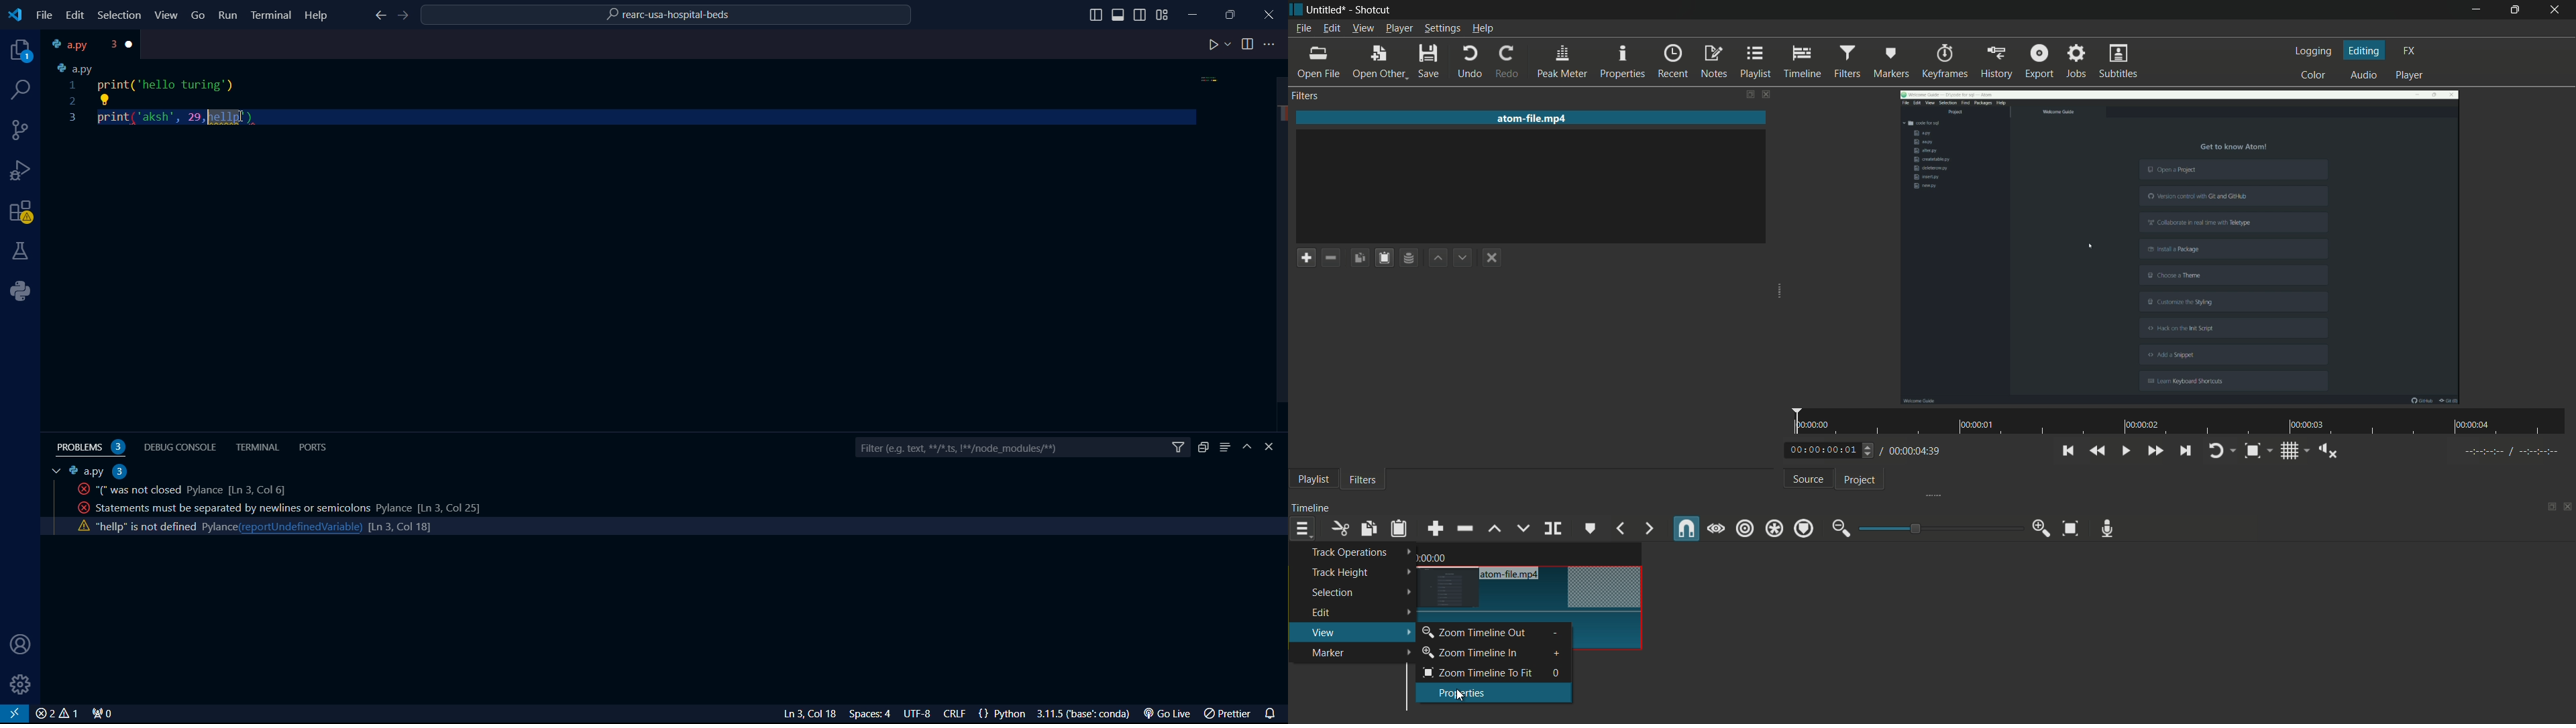 The height and width of the screenshot is (728, 2576). What do you see at coordinates (873, 714) in the screenshot?
I see `Spaces: 4` at bounding box center [873, 714].